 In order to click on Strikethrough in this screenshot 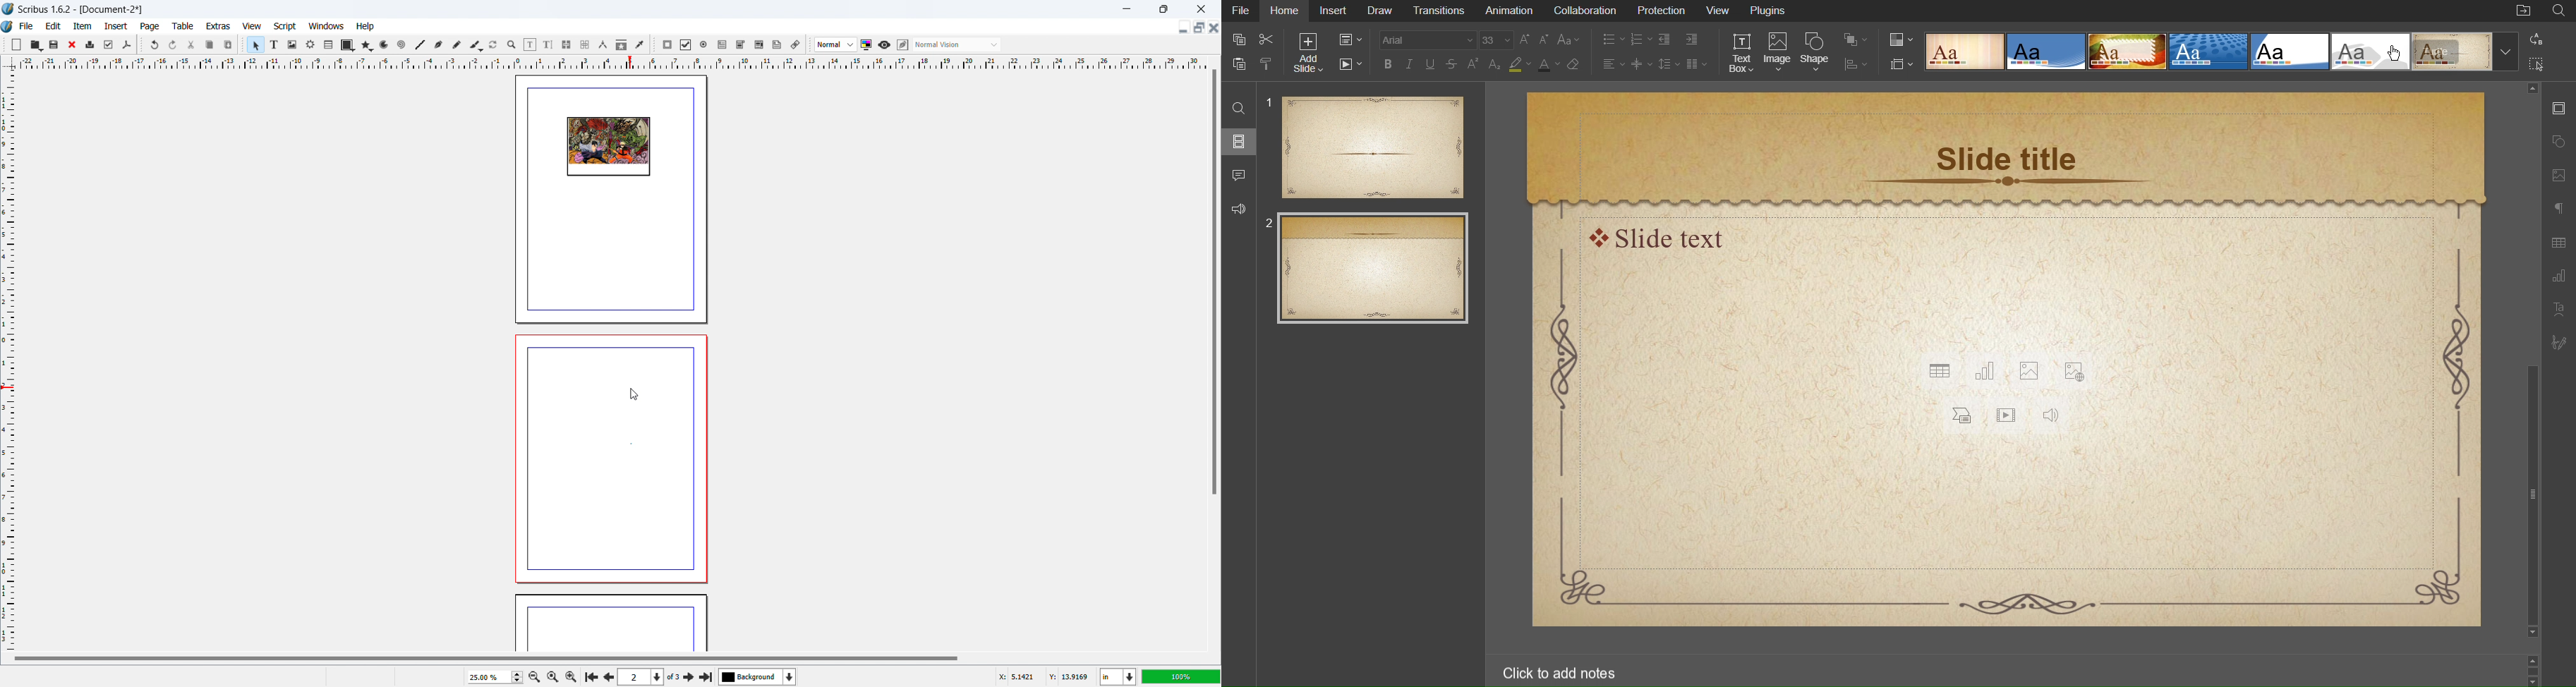, I will do `click(1453, 65)`.